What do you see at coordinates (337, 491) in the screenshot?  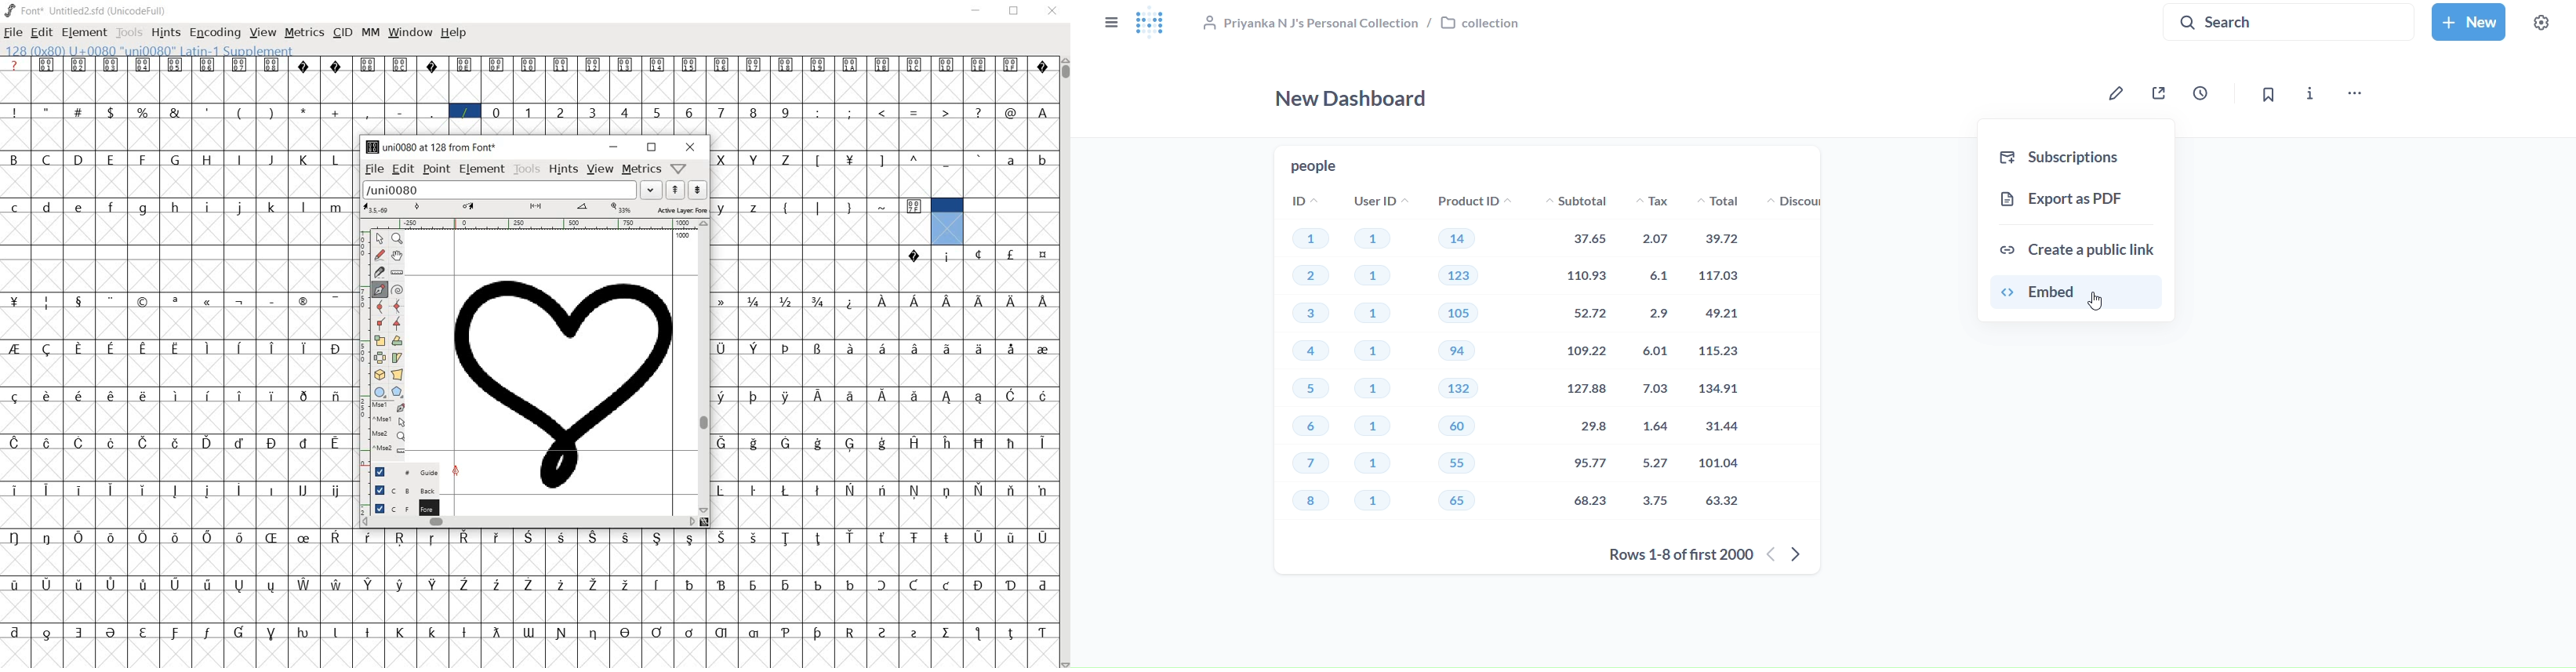 I see `glyph` at bounding box center [337, 491].